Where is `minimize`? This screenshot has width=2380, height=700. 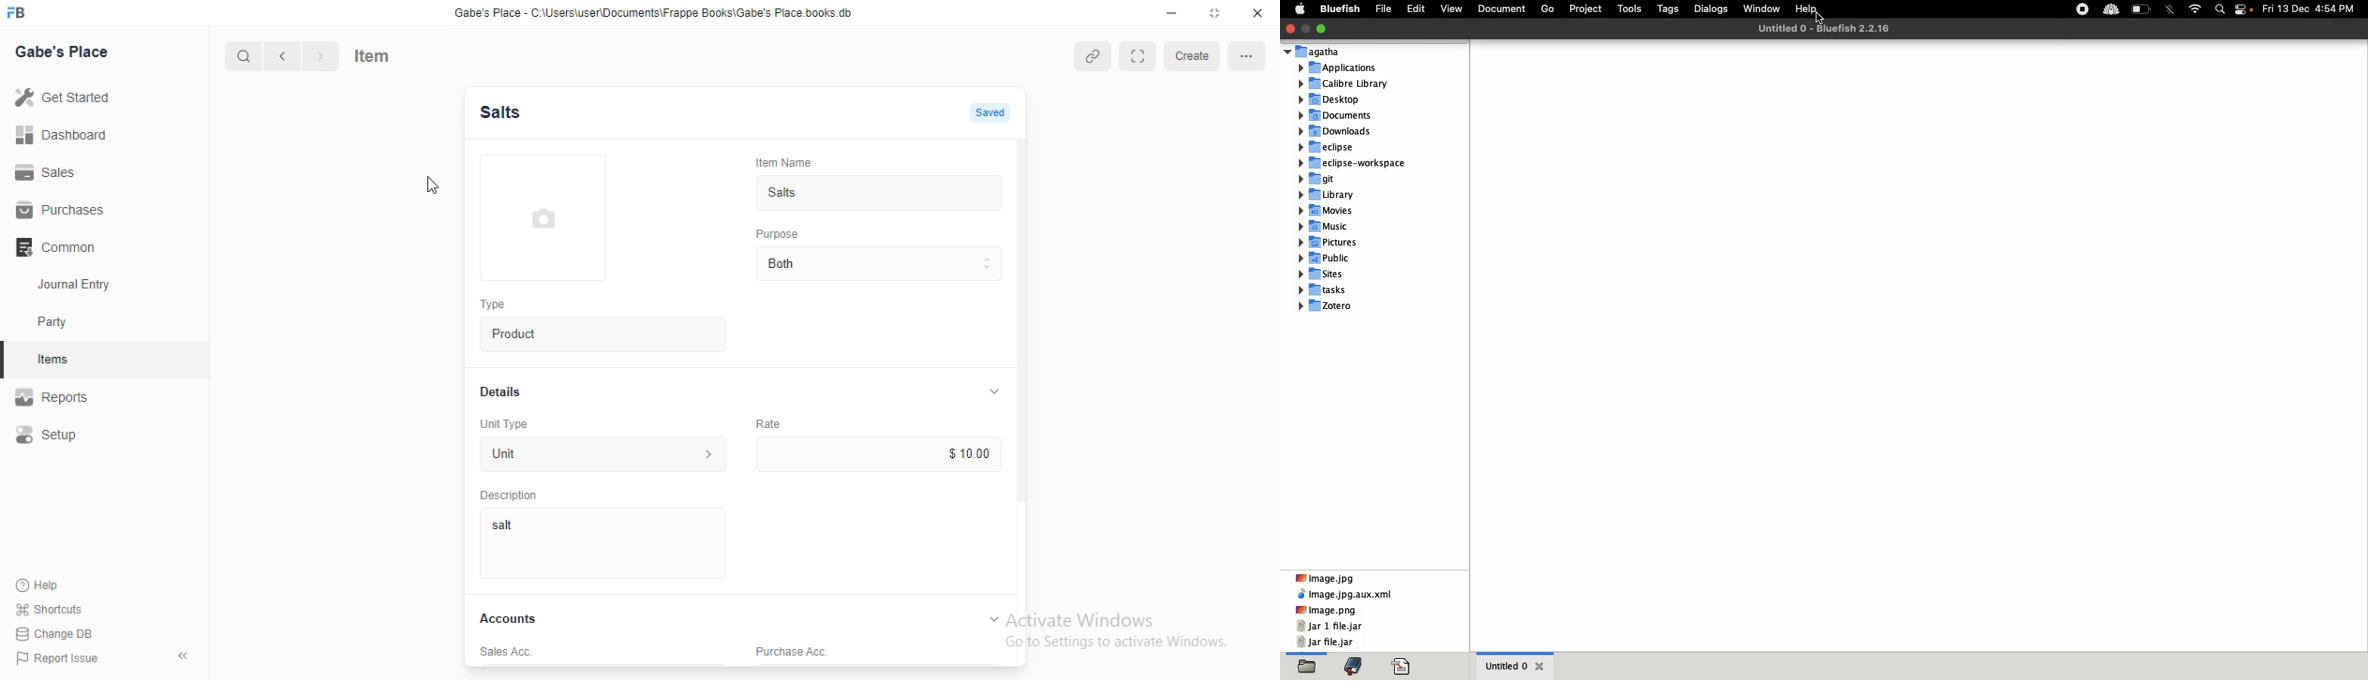 minimize is located at coordinates (1171, 14).